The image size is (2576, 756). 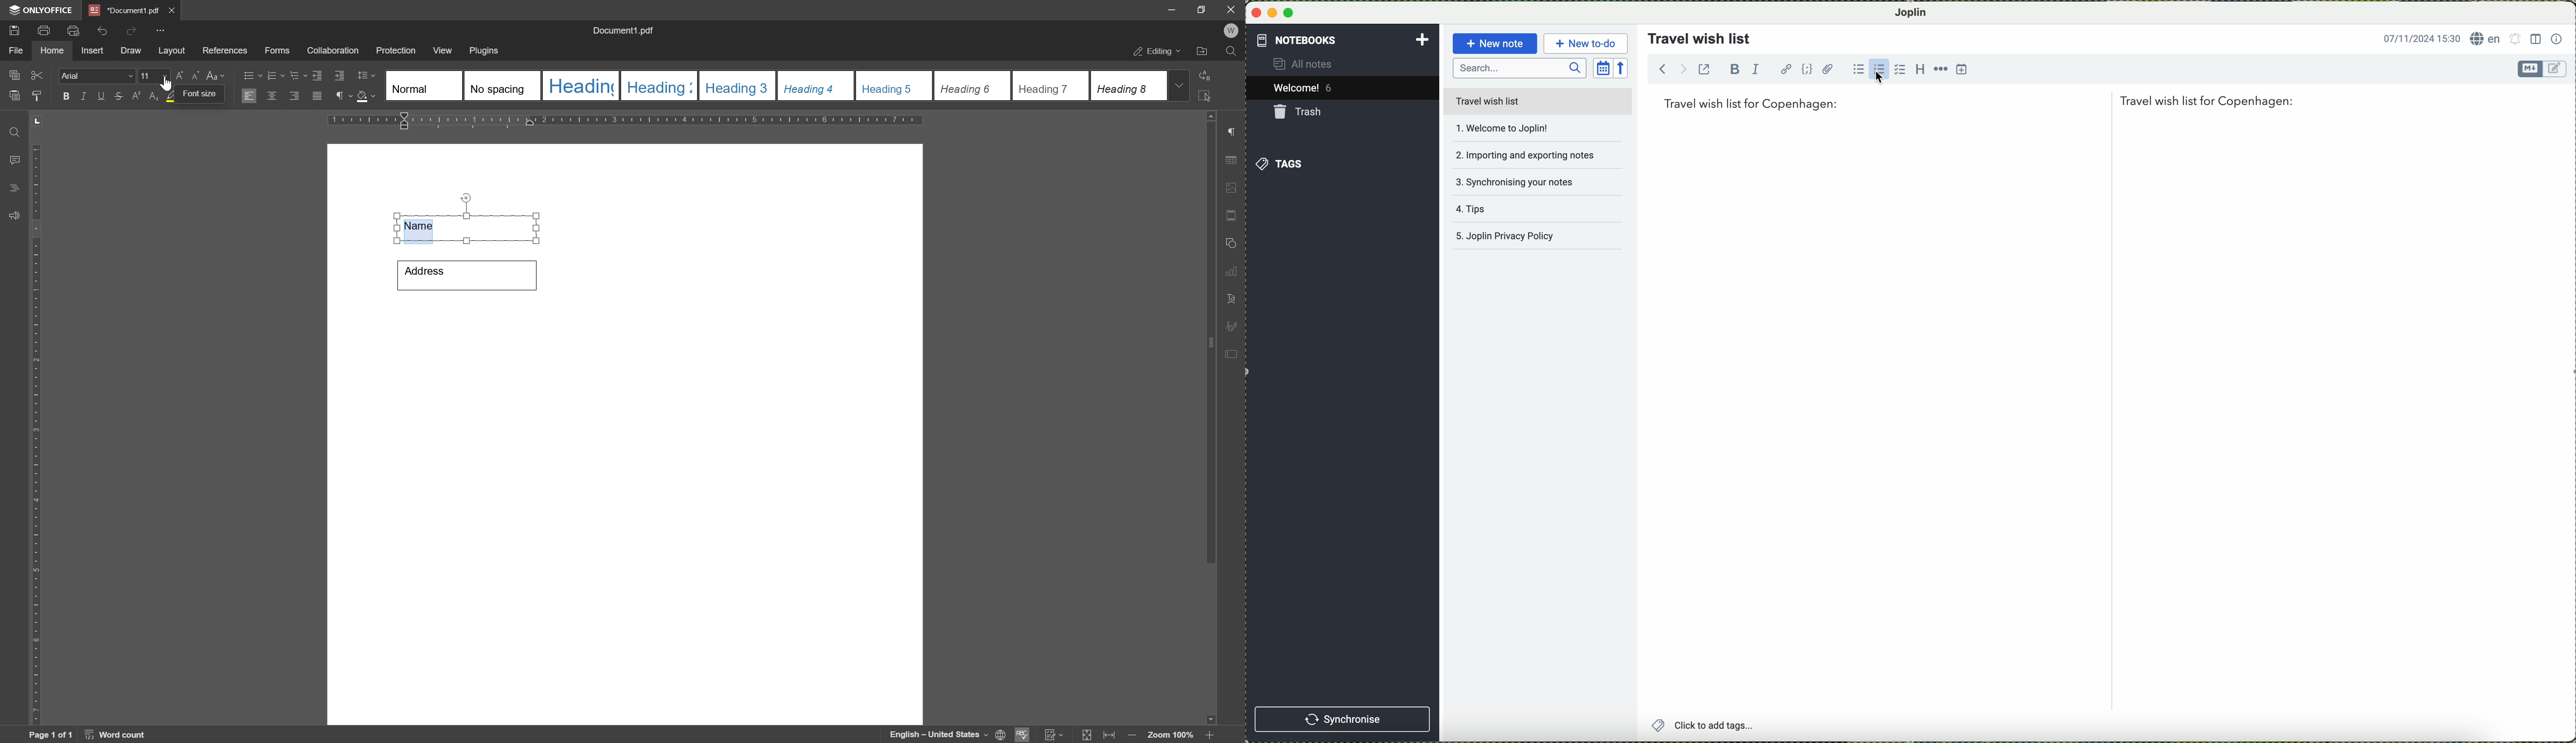 What do you see at coordinates (14, 51) in the screenshot?
I see `file` at bounding box center [14, 51].